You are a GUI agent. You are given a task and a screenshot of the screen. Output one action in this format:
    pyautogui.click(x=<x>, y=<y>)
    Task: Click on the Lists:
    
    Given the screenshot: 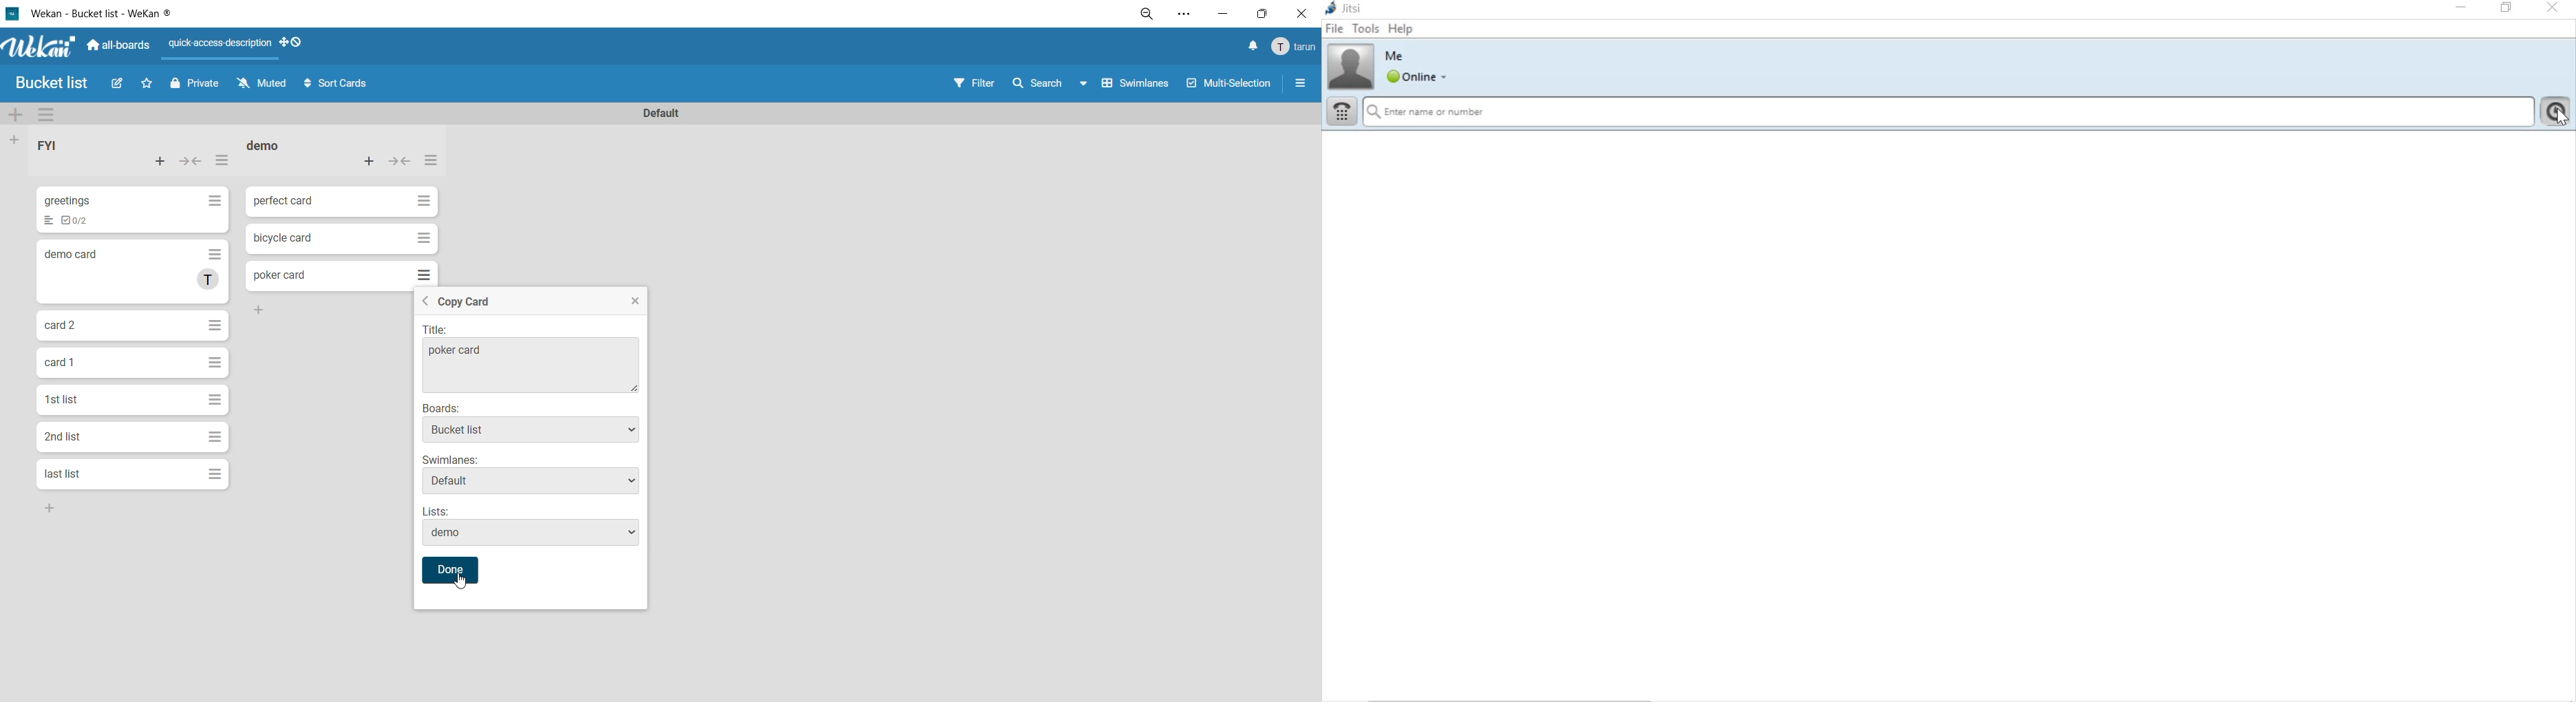 What is the action you would take?
    pyautogui.click(x=438, y=509)
    